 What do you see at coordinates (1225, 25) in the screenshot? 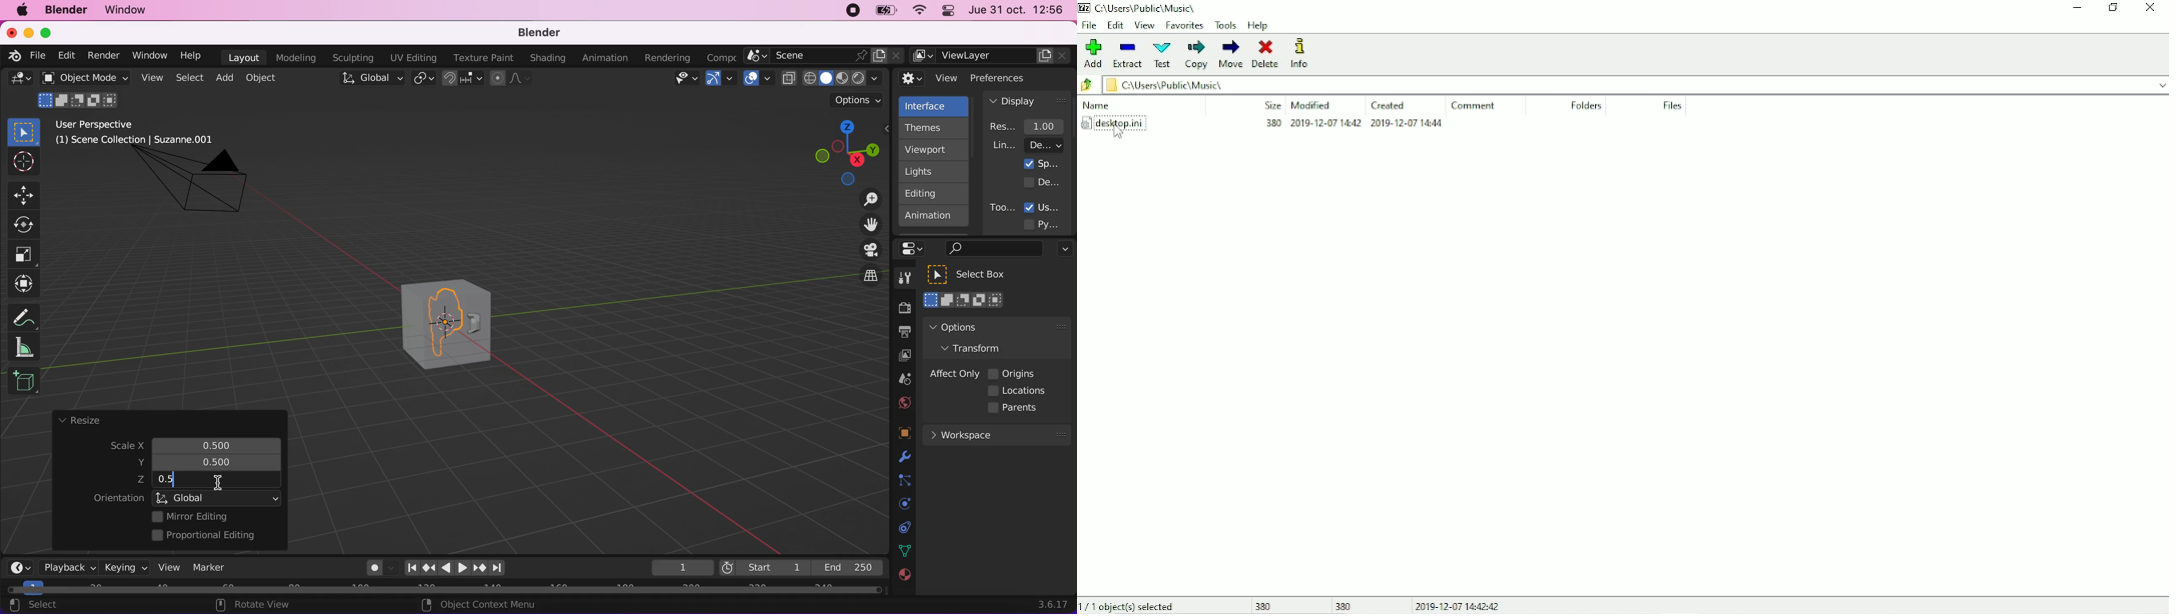
I see `Tools` at bounding box center [1225, 25].